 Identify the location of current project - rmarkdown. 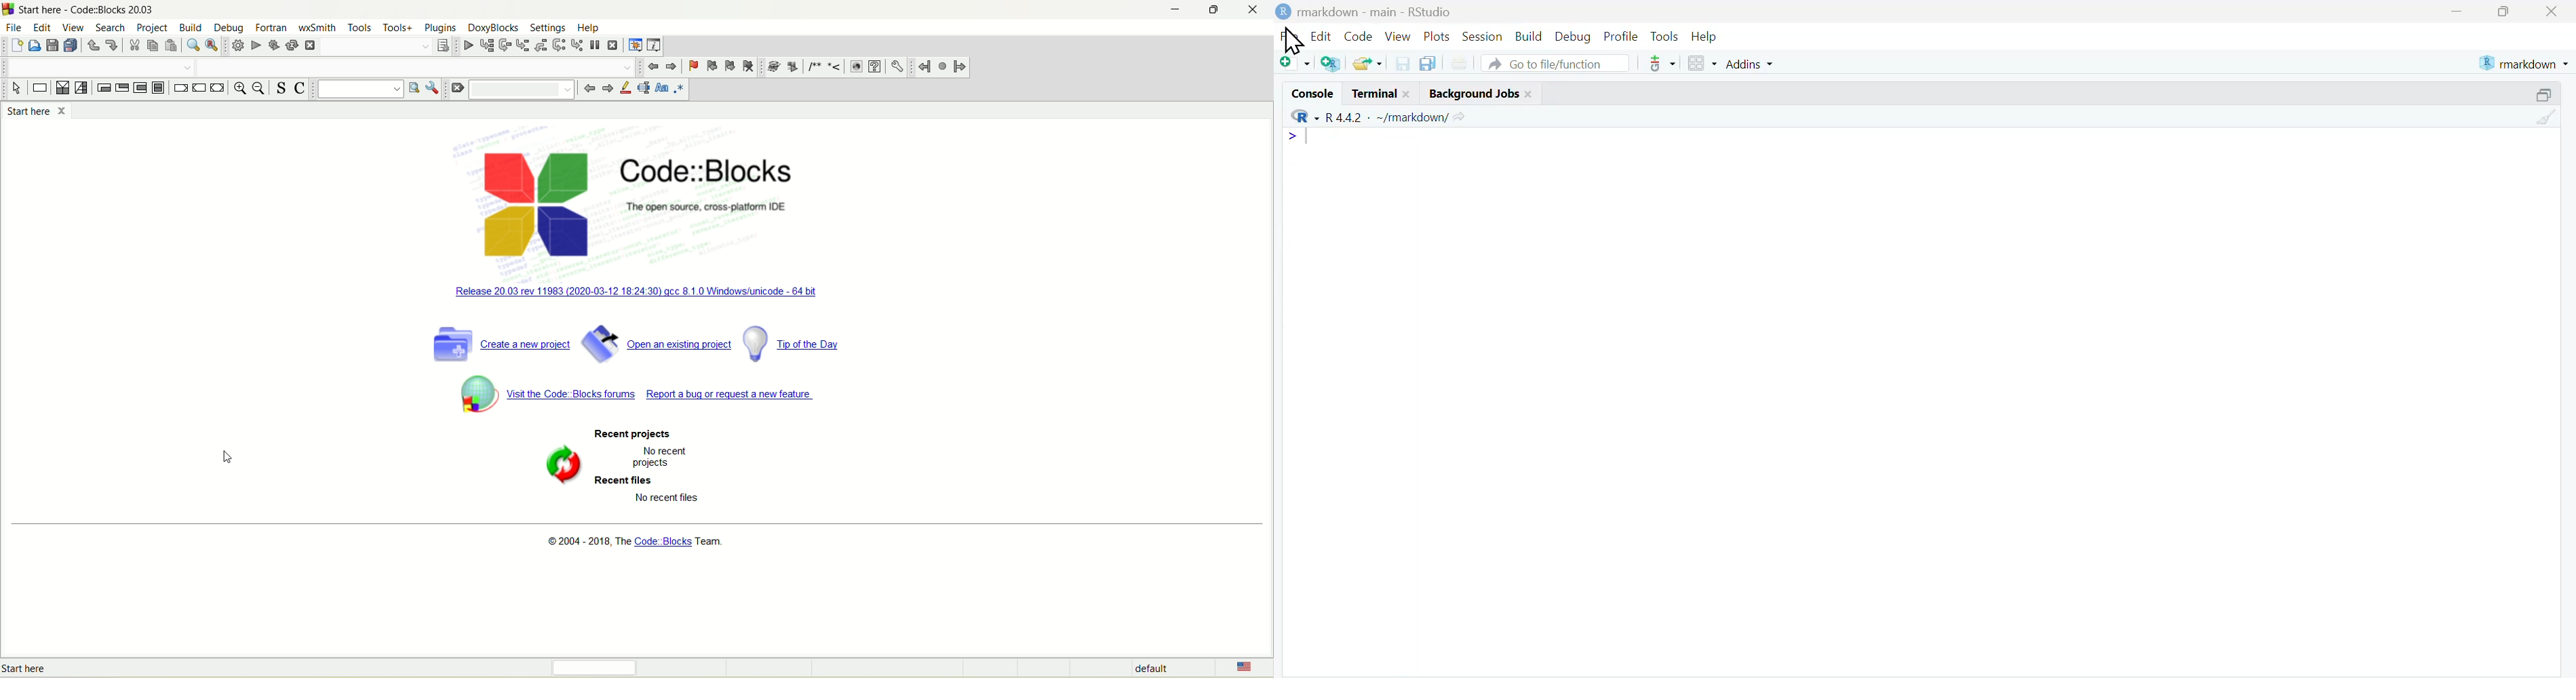
(2523, 63).